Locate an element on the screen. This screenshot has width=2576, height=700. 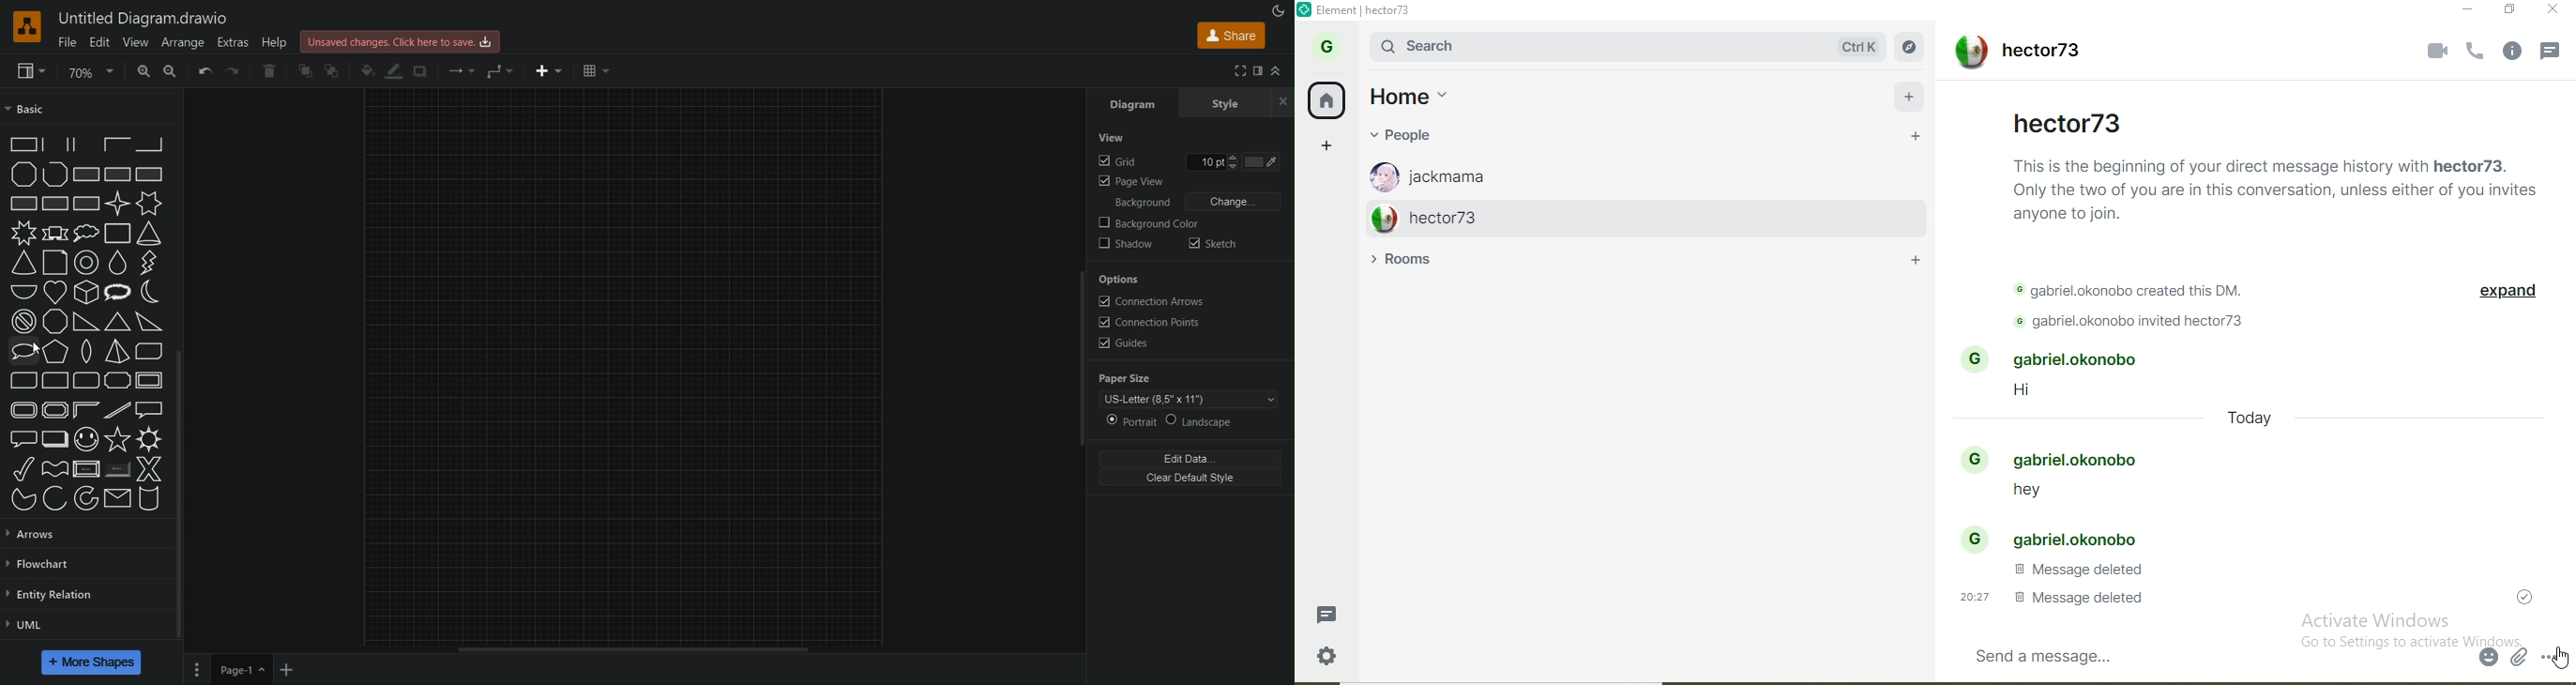
Pointed Oval is located at coordinates (87, 351).